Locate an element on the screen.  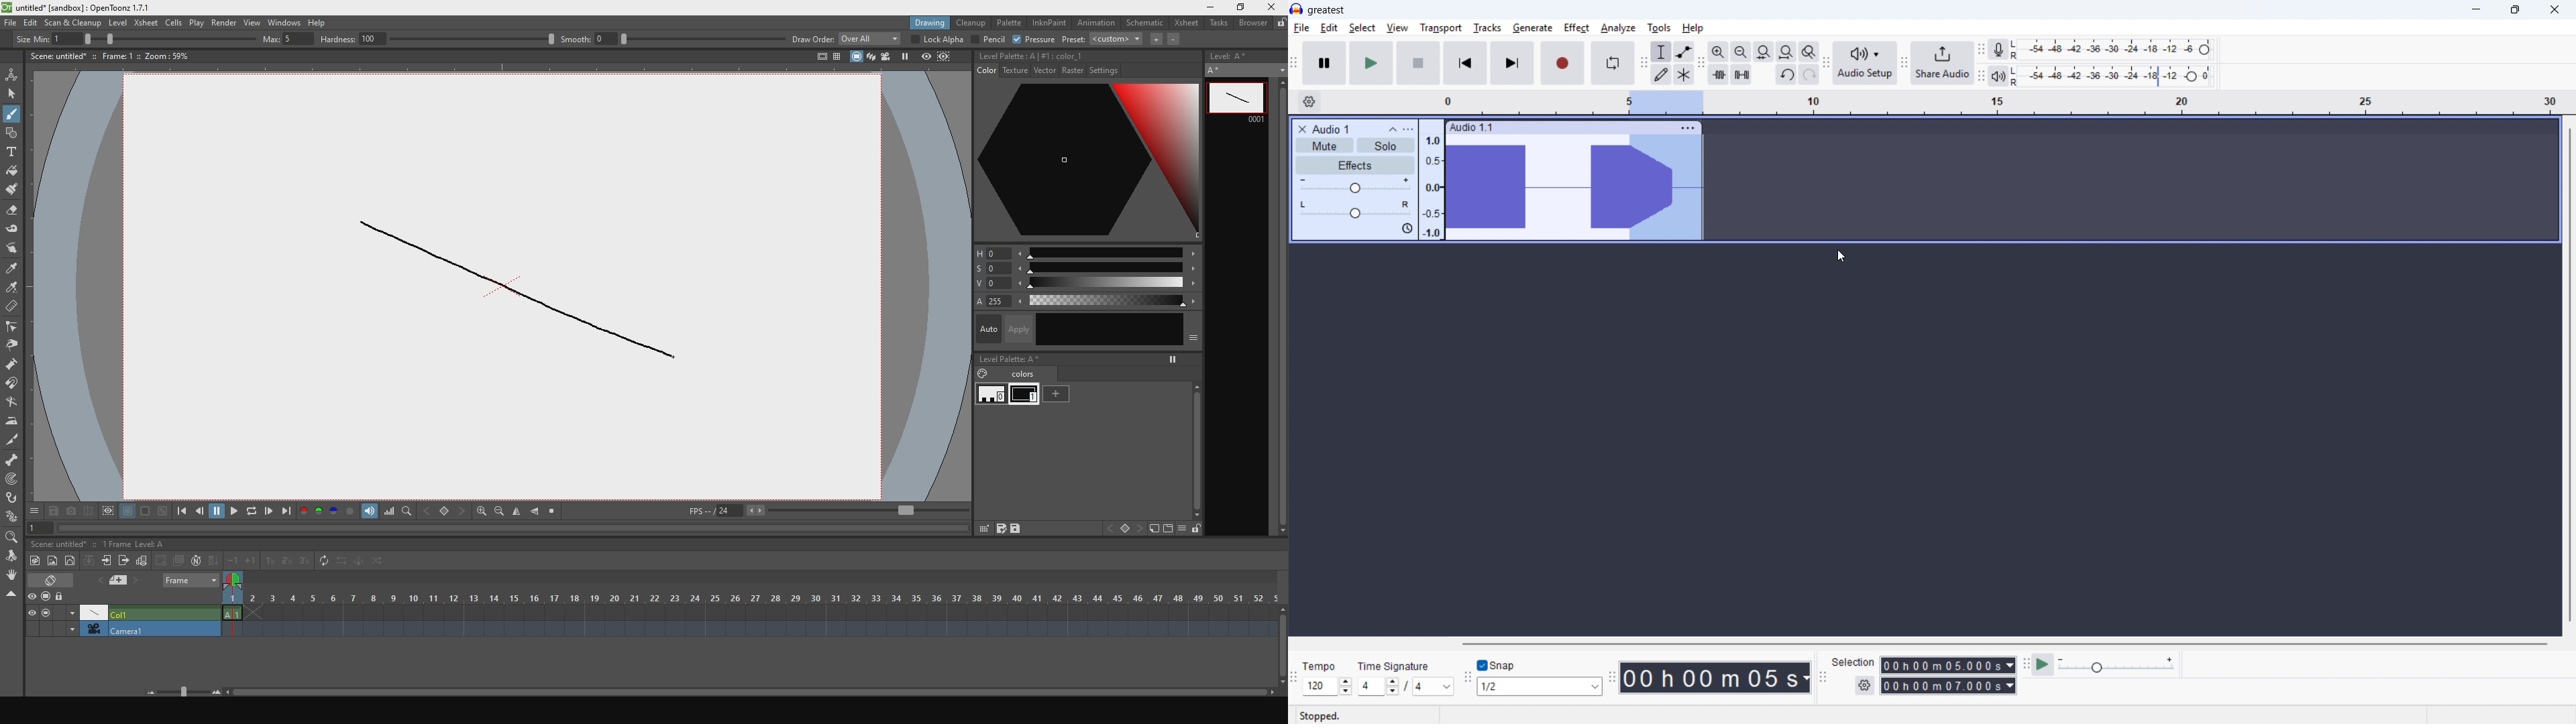
close is located at coordinates (1271, 7).